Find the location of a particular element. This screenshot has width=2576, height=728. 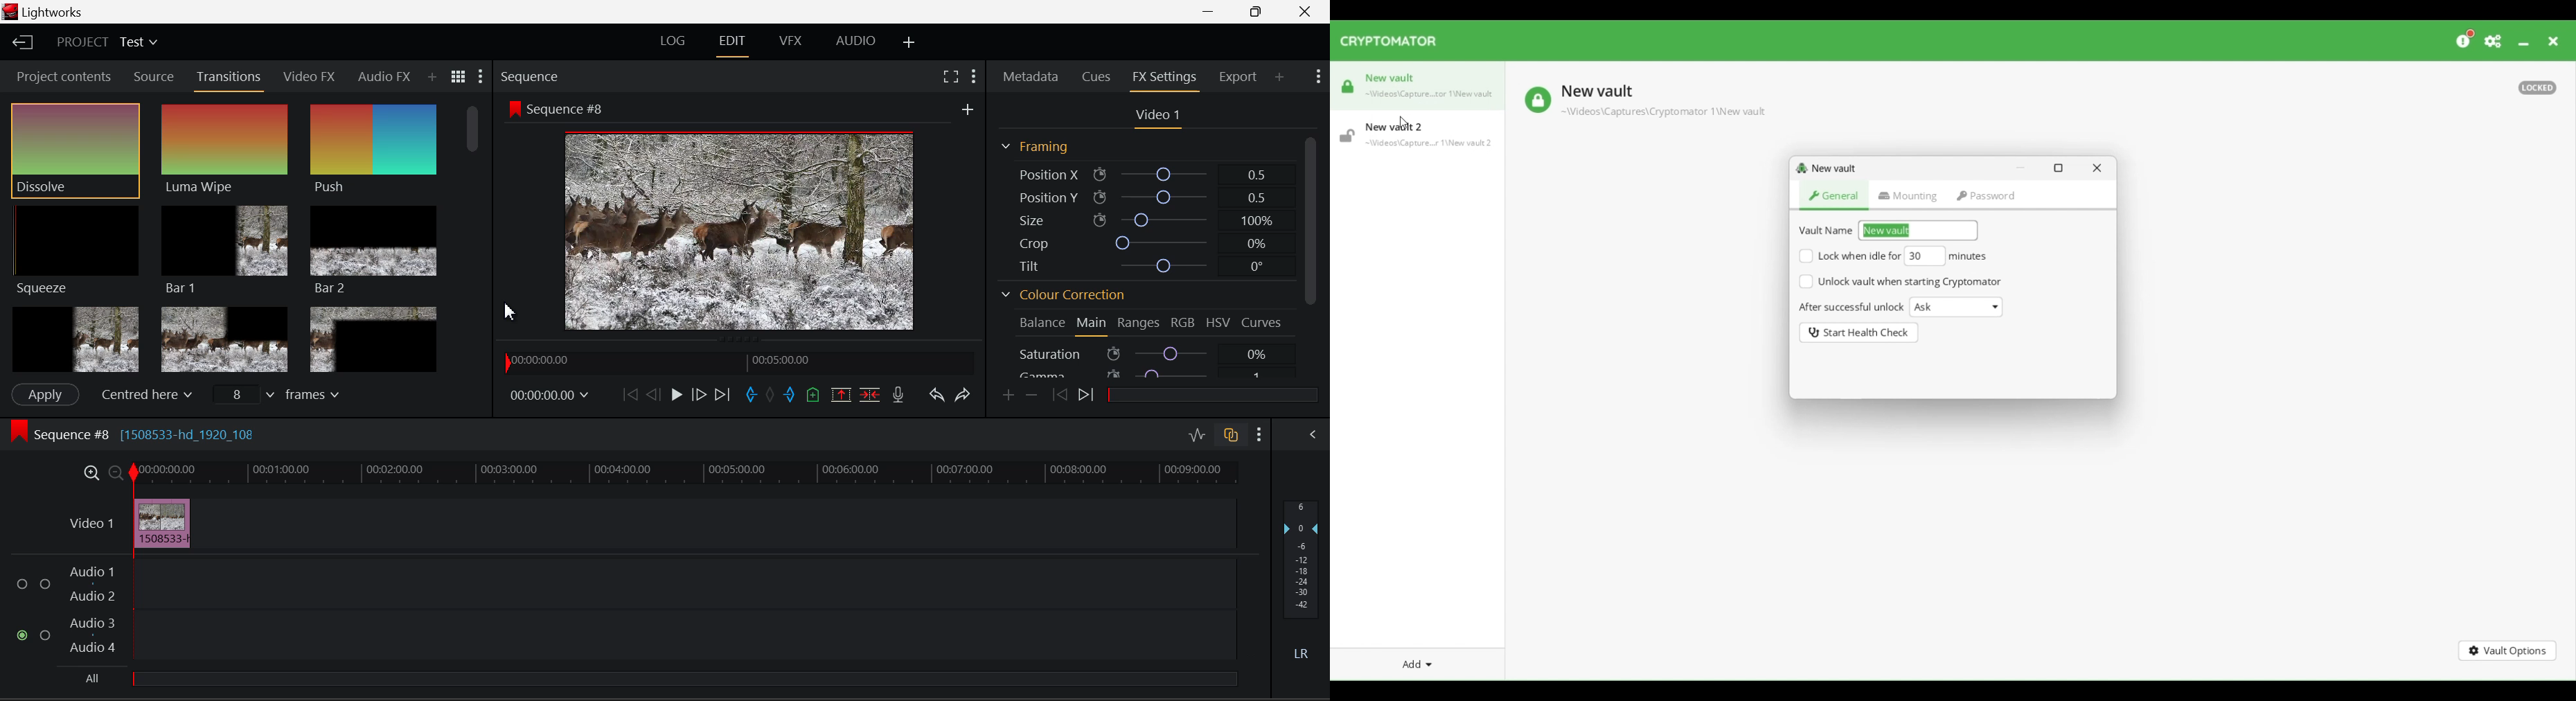

Balance is located at coordinates (1043, 323).